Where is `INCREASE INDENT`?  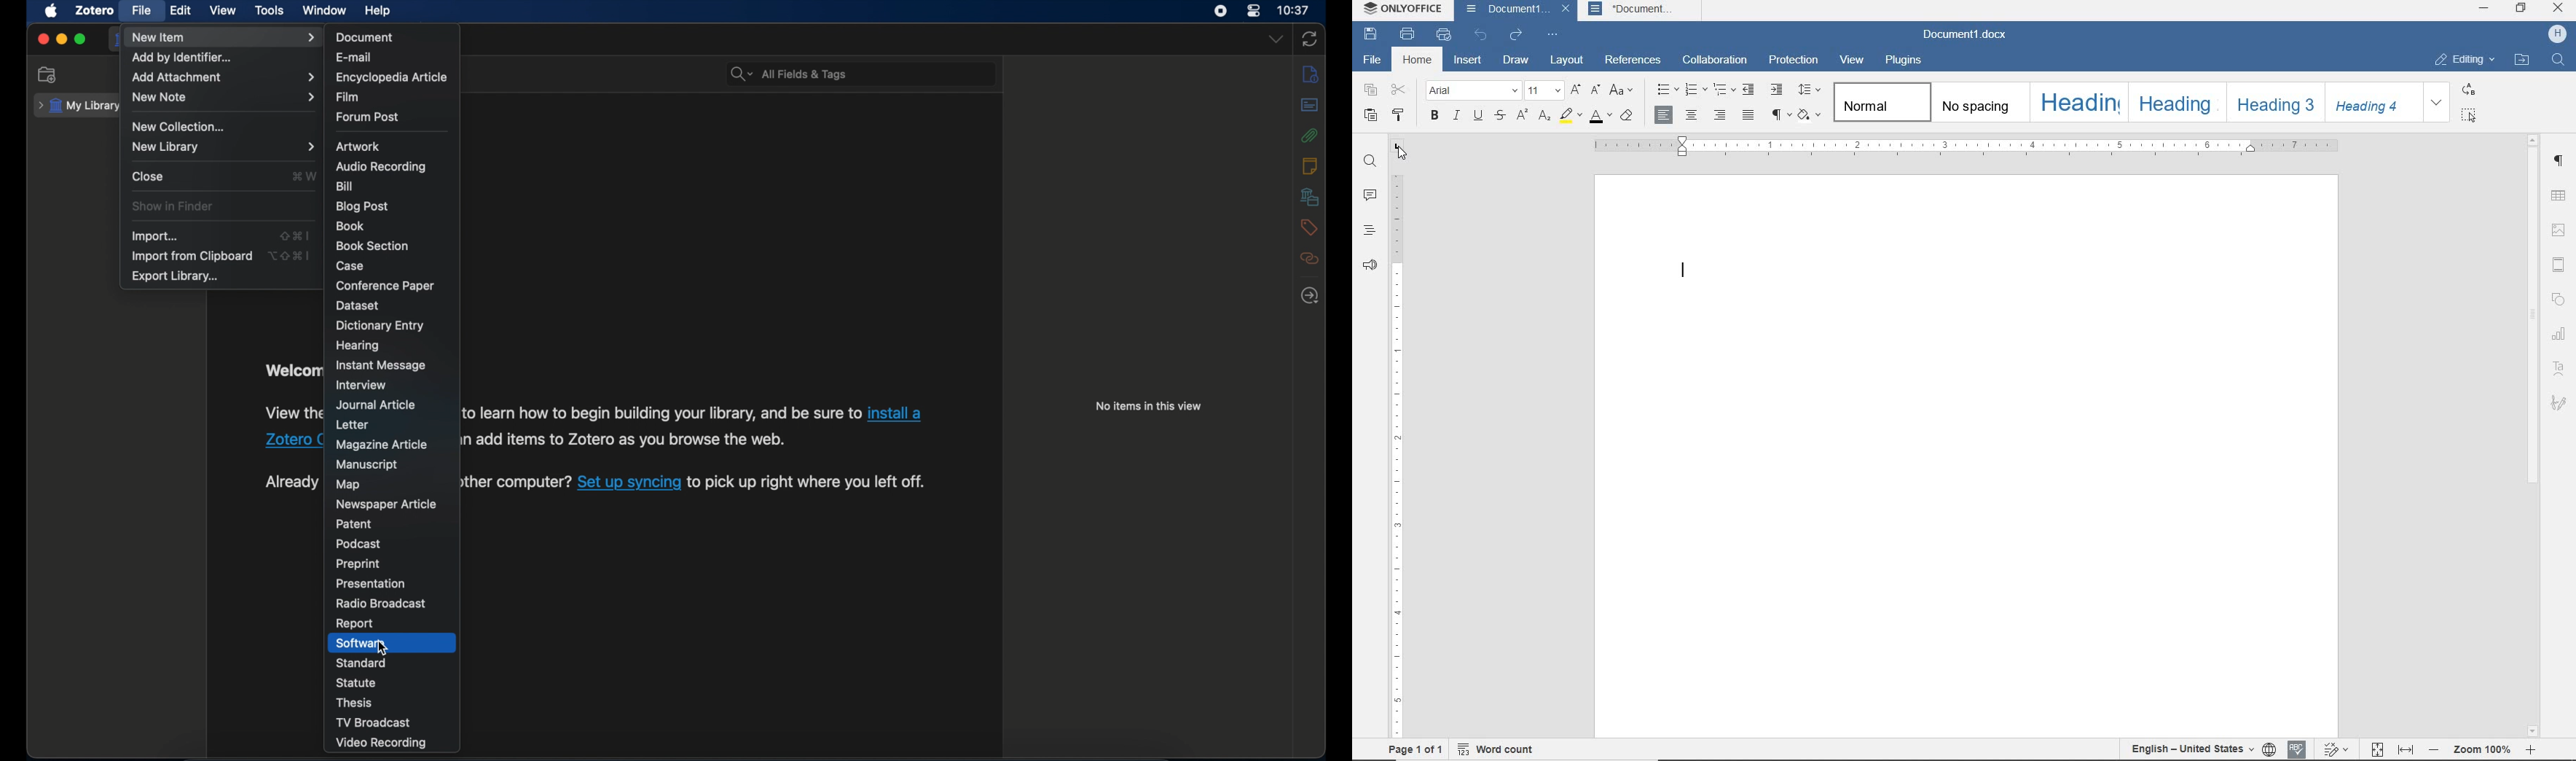
INCREASE INDENT is located at coordinates (1777, 90).